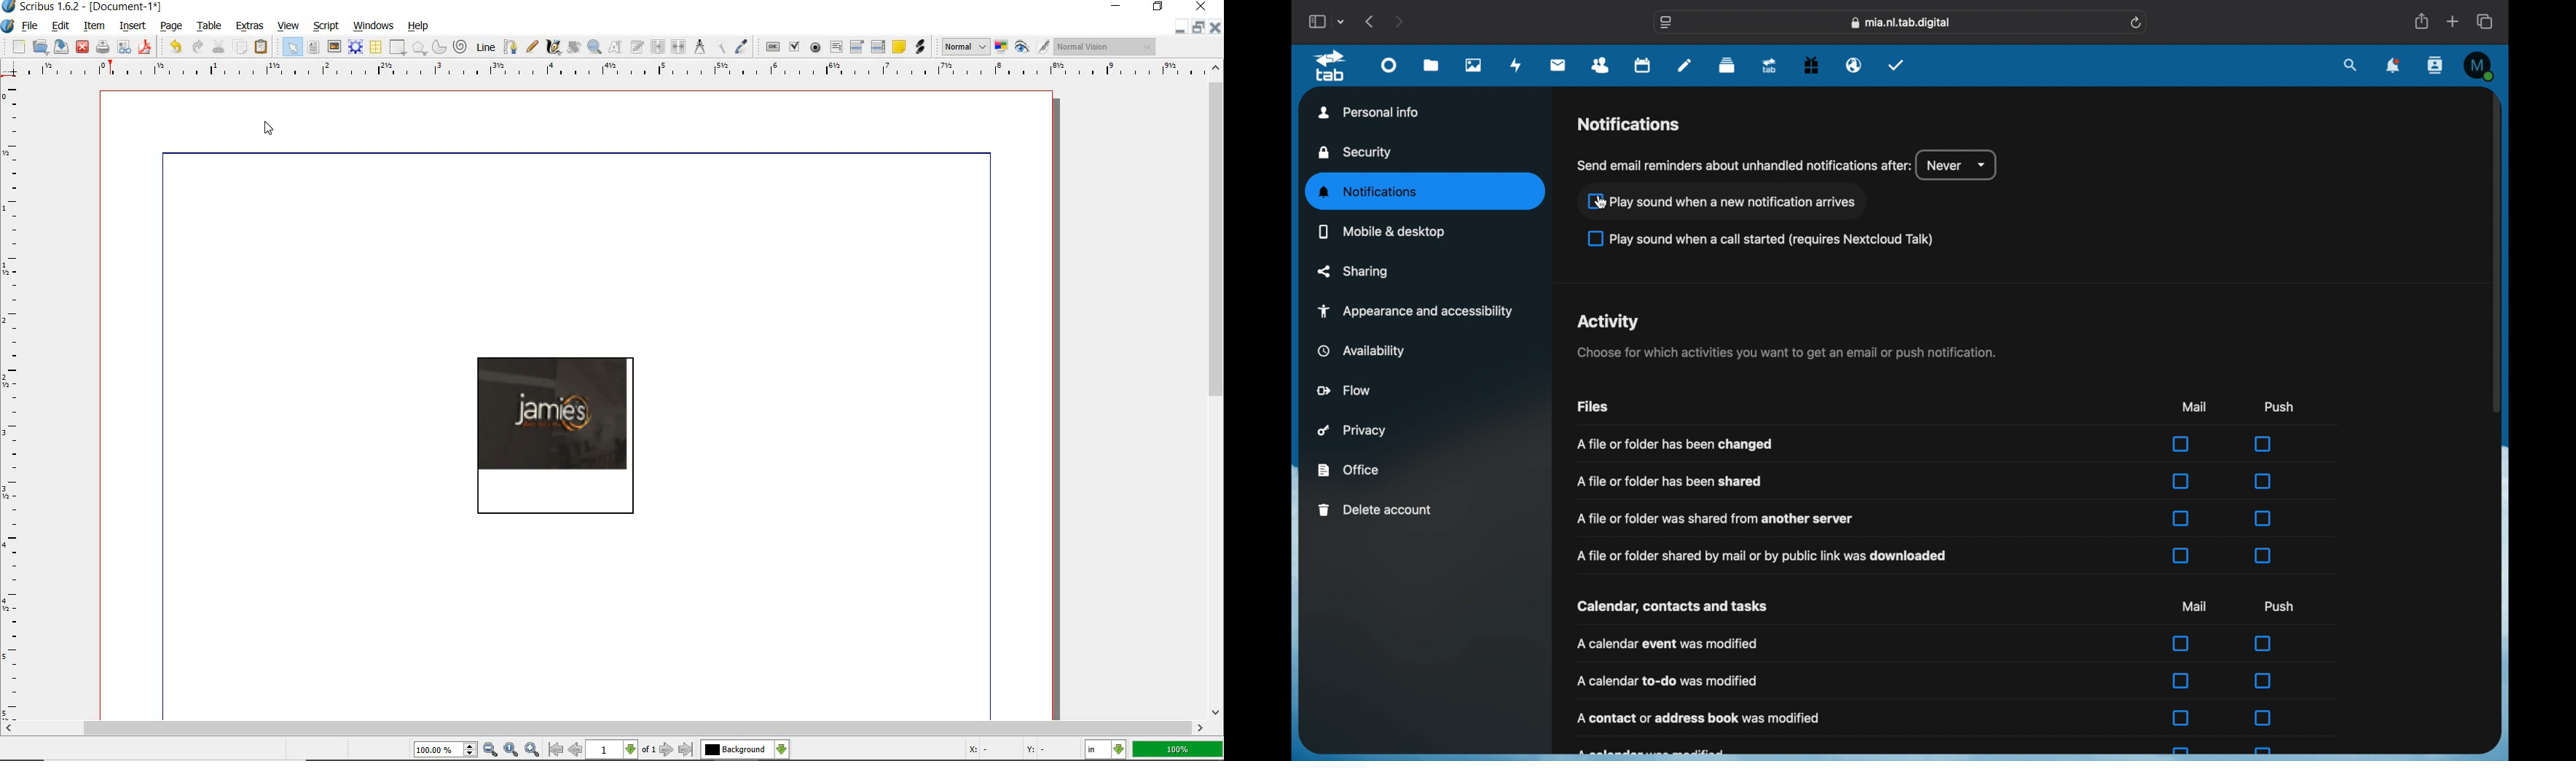 The image size is (2576, 784). I want to click on appearance and accessibility, so click(1415, 311).